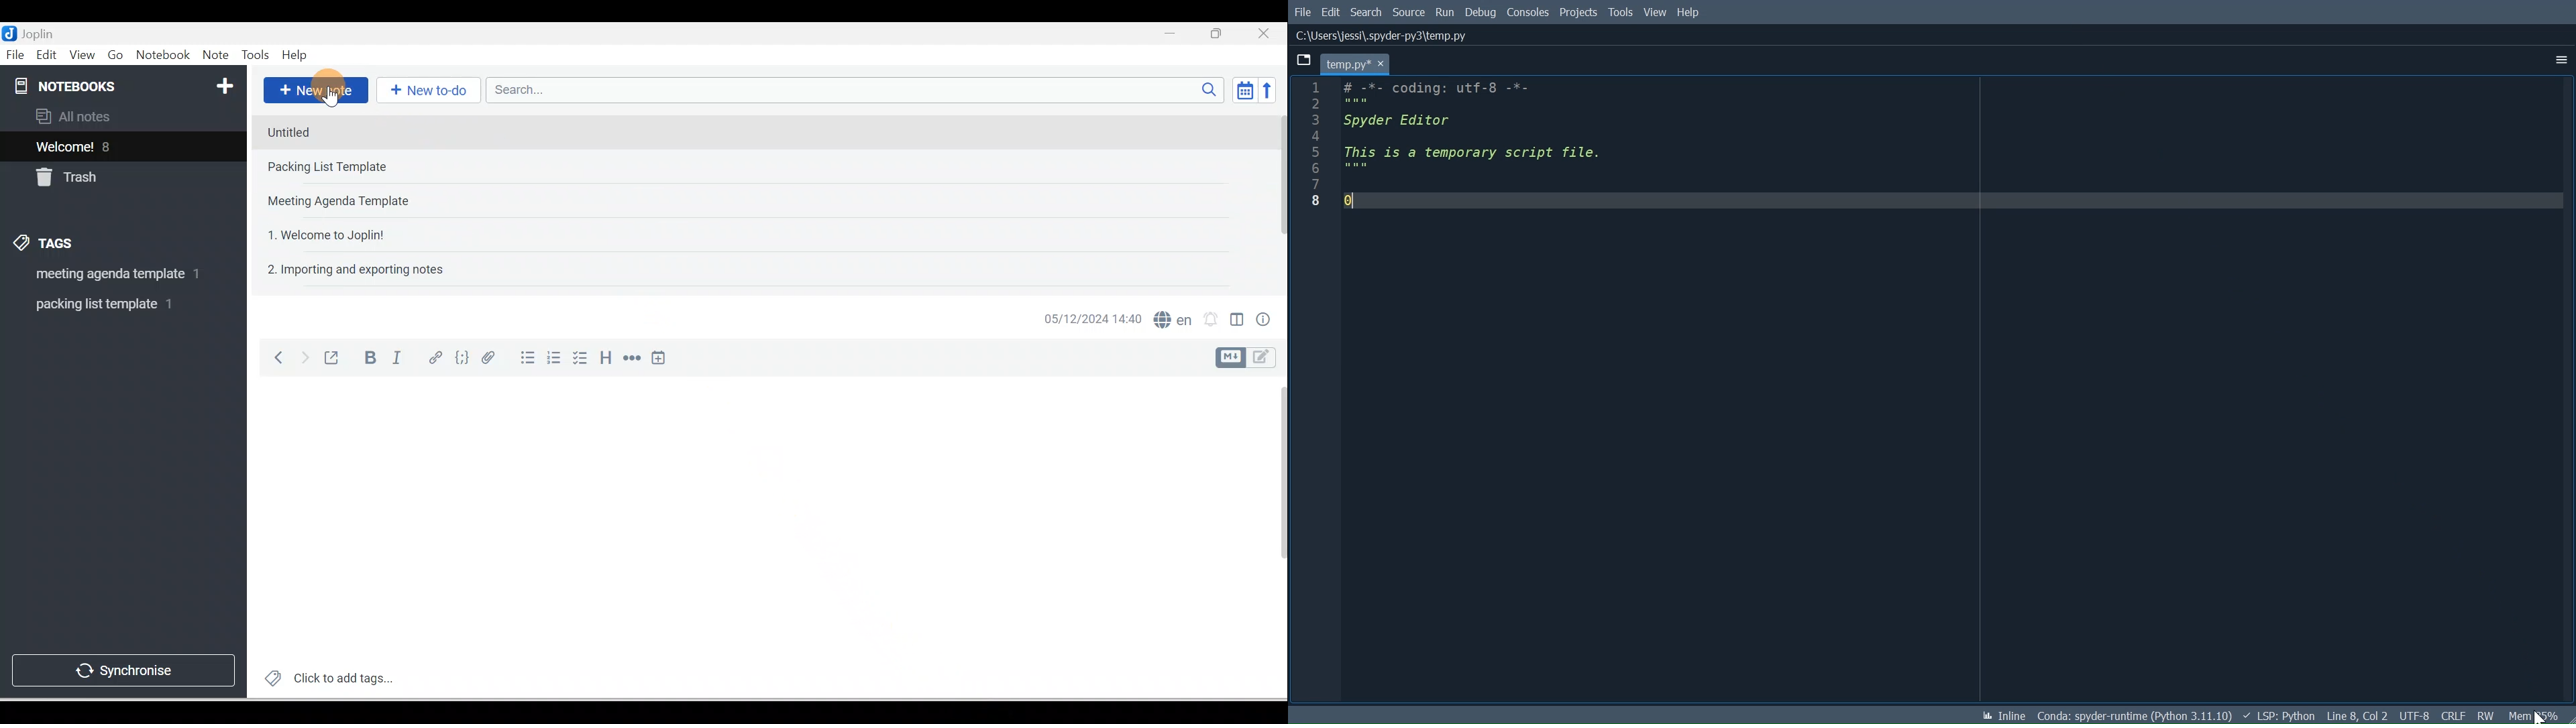 The image size is (2576, 728). Describe the element at coordinates (121, 116) in the screenshot. I see `All notes` at that location.